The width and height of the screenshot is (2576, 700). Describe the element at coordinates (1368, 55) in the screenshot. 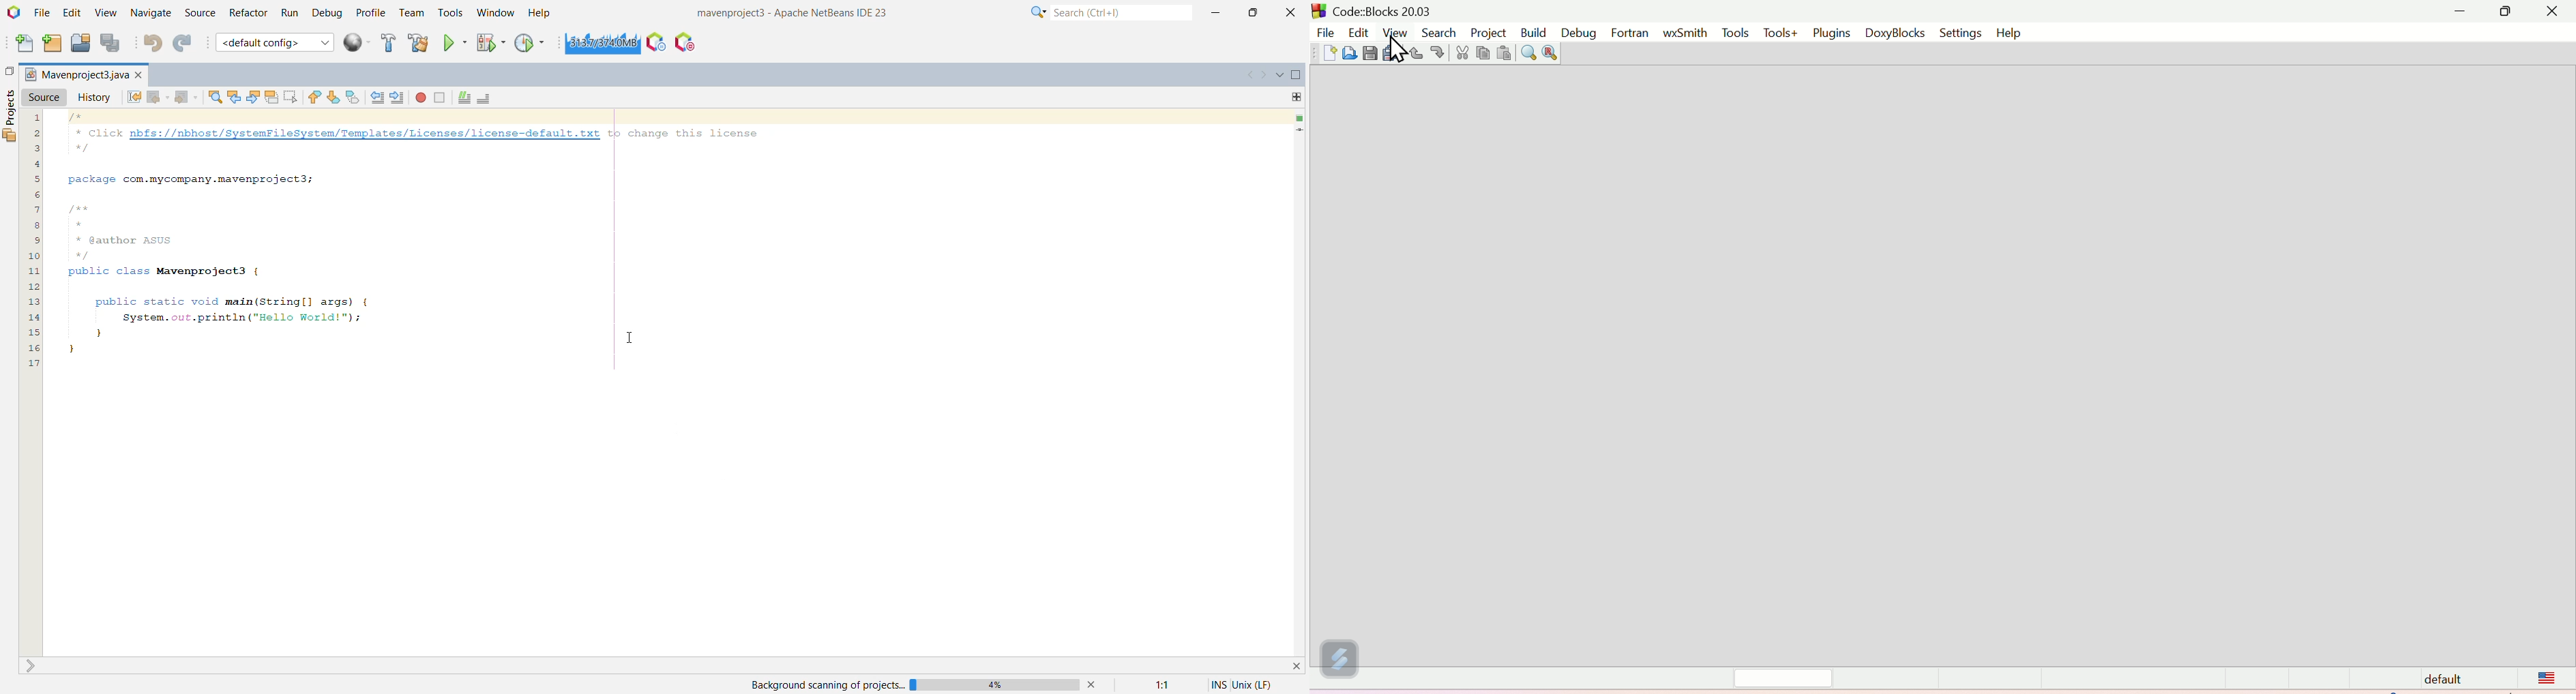

I see `` at that location.